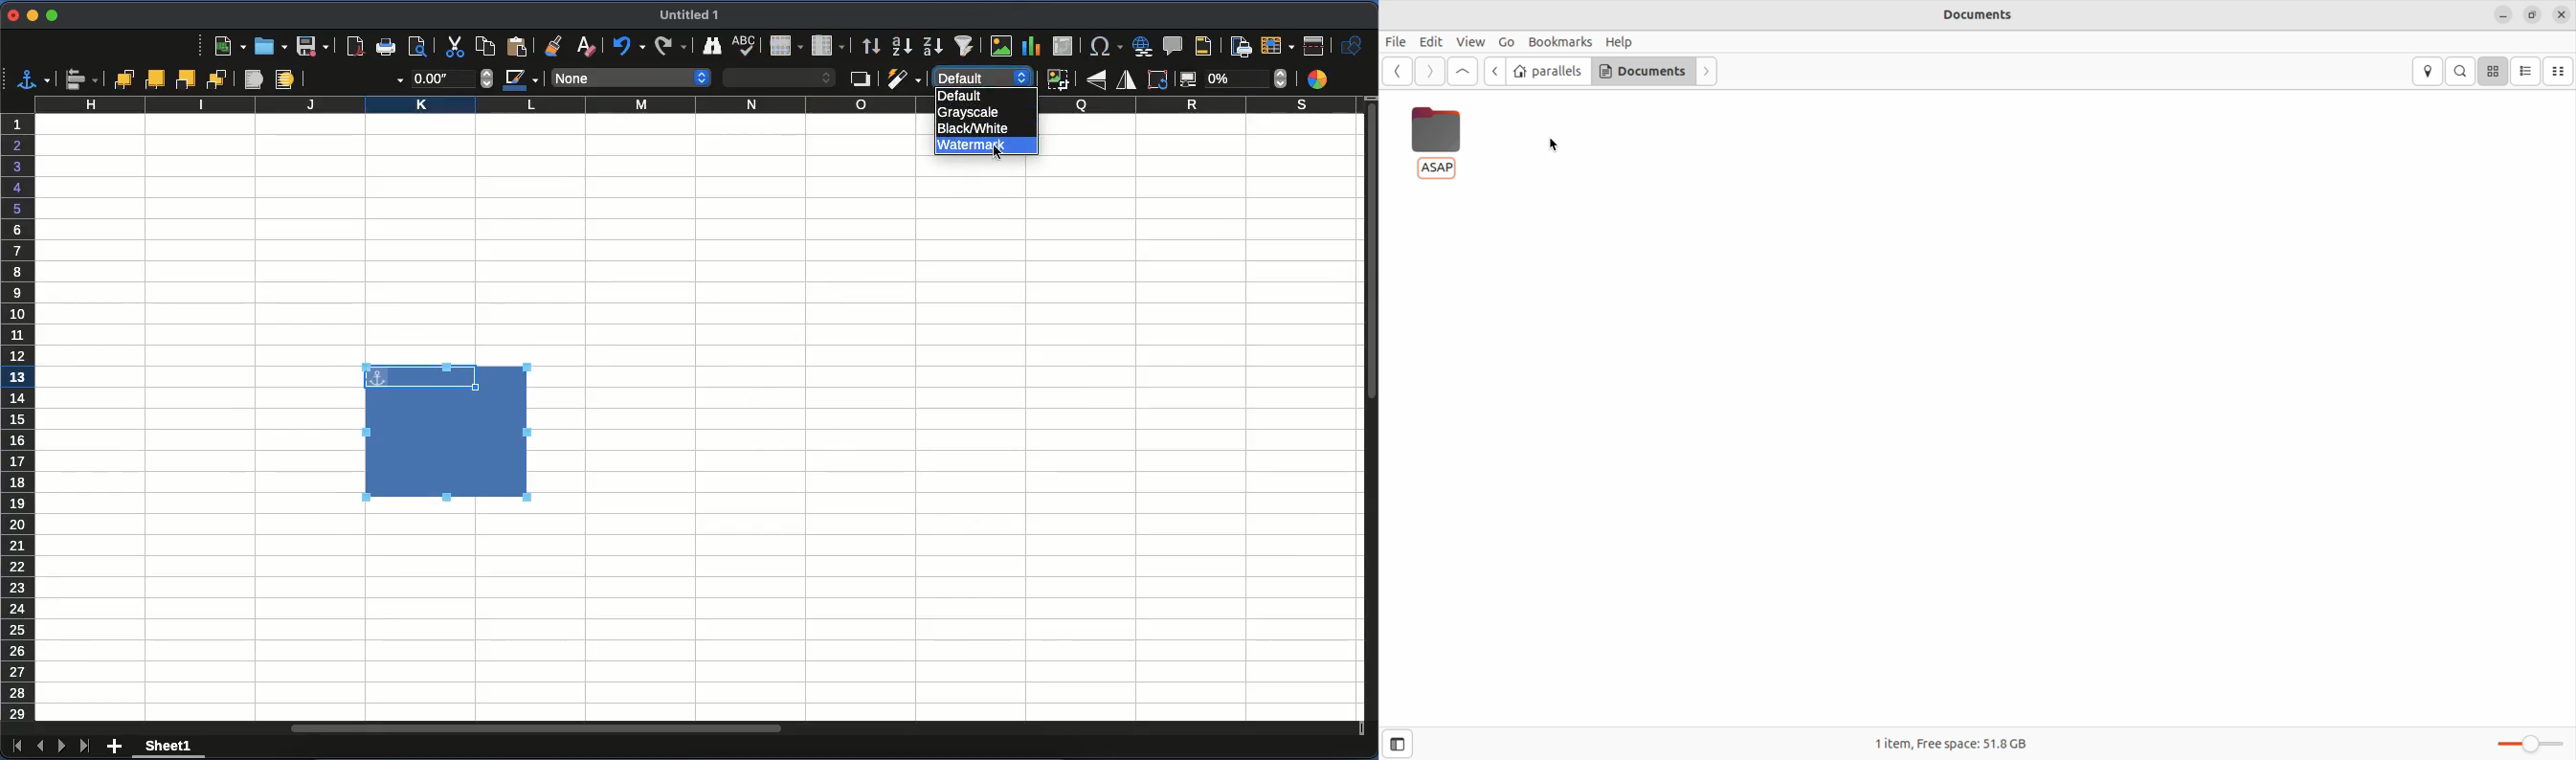  What do you see at coordinates (483, 45) in the screenshot?
I see `paste` at bounding box center [483, 45].